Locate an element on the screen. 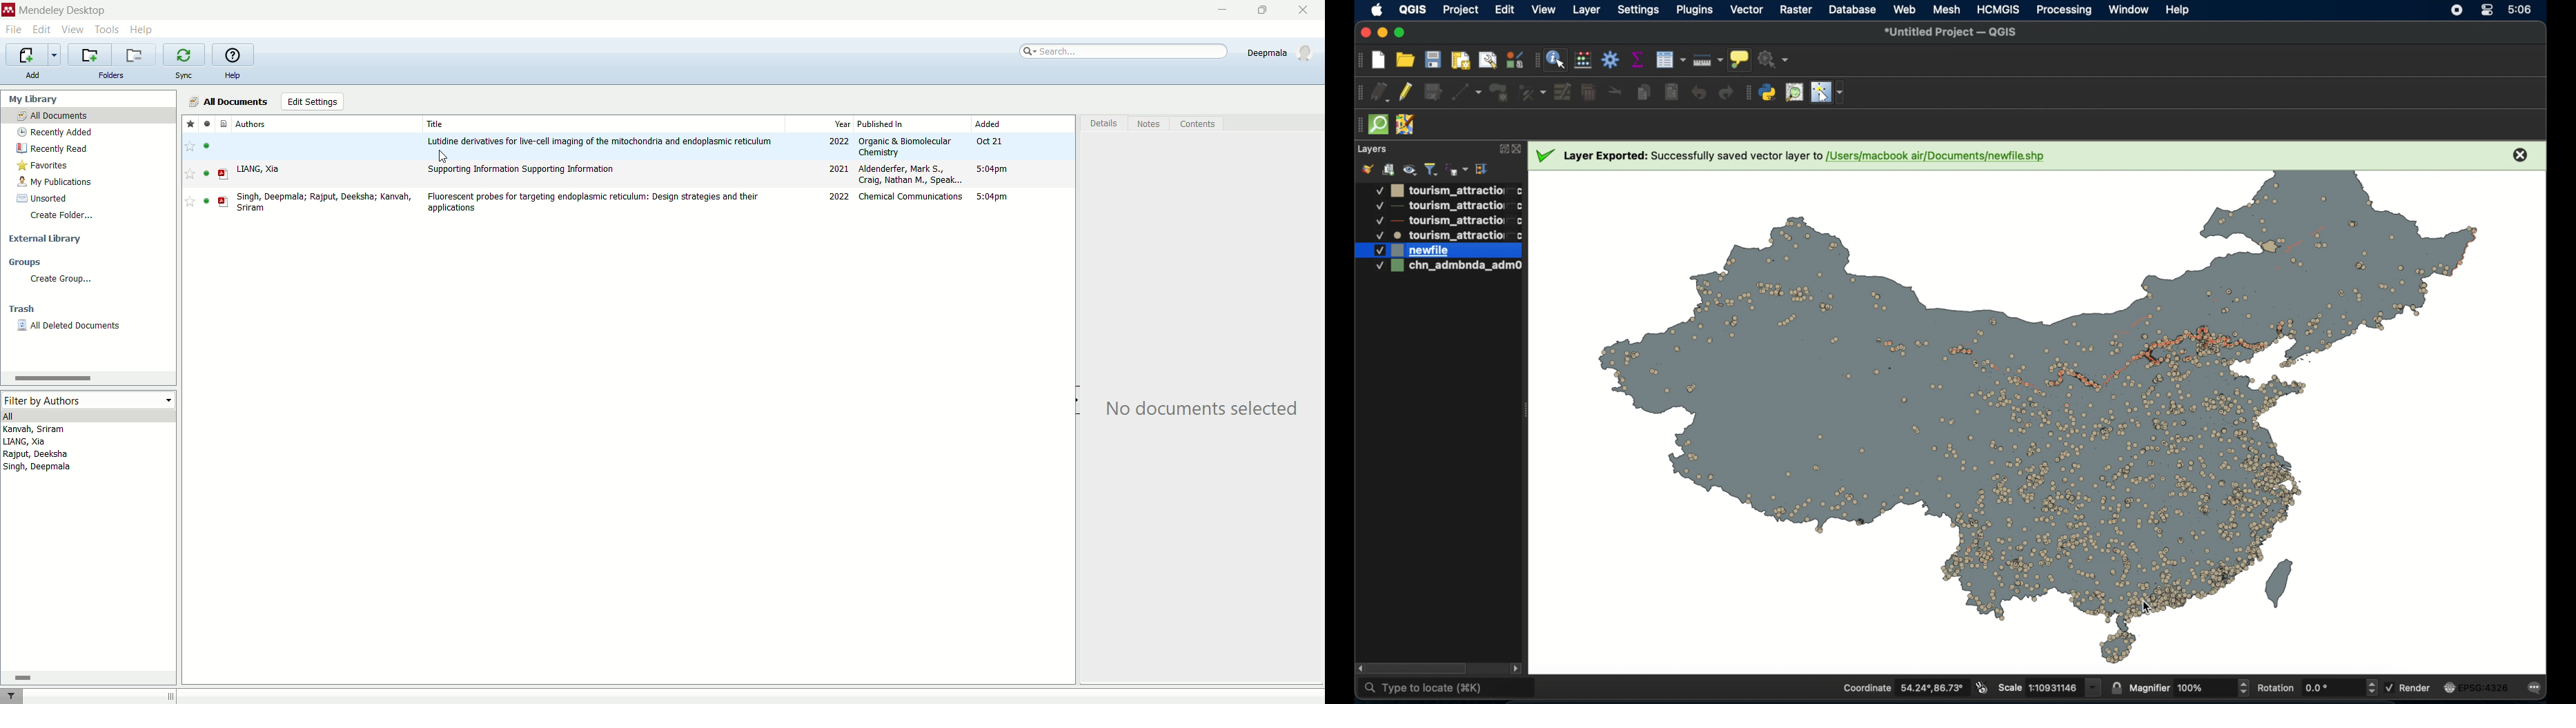 This screenshot has width=2576, height=728. help is located at coordinates (143, 30).